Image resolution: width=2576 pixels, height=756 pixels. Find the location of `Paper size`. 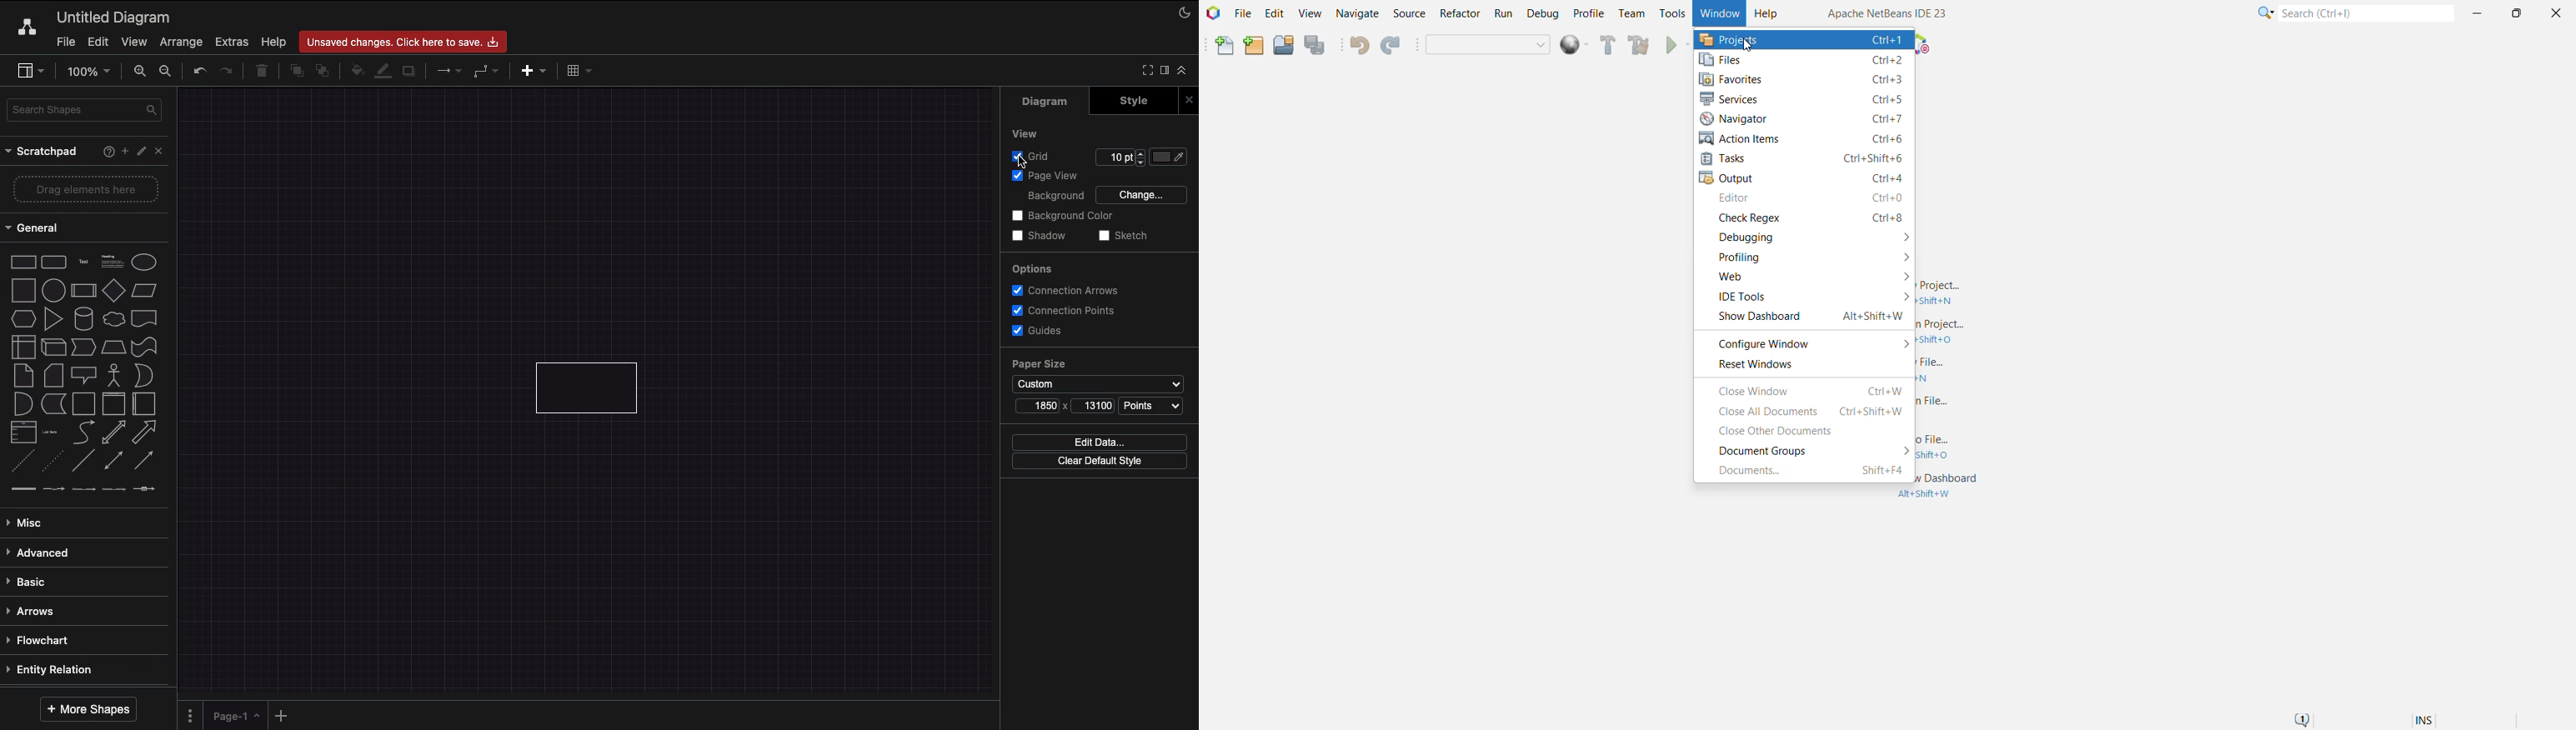

Paper size is located at coordinates (1100, 376).